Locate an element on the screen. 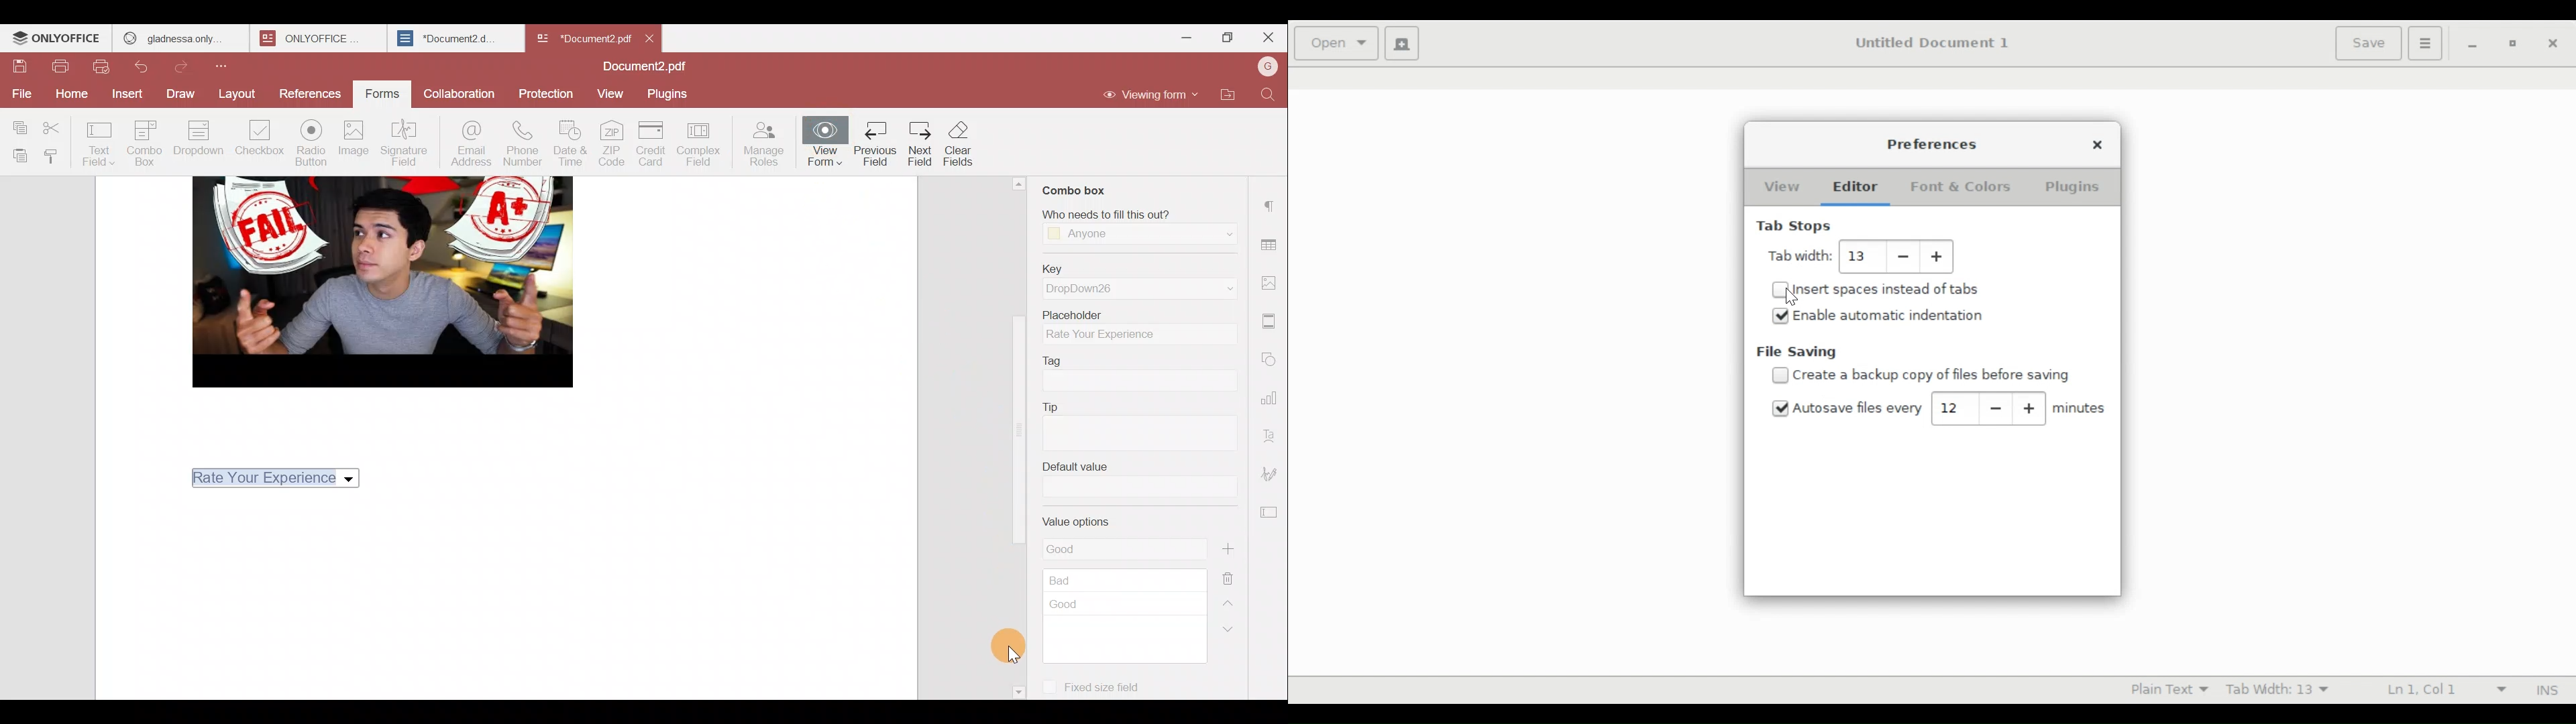  Insert is located at coordinates (123, 94).